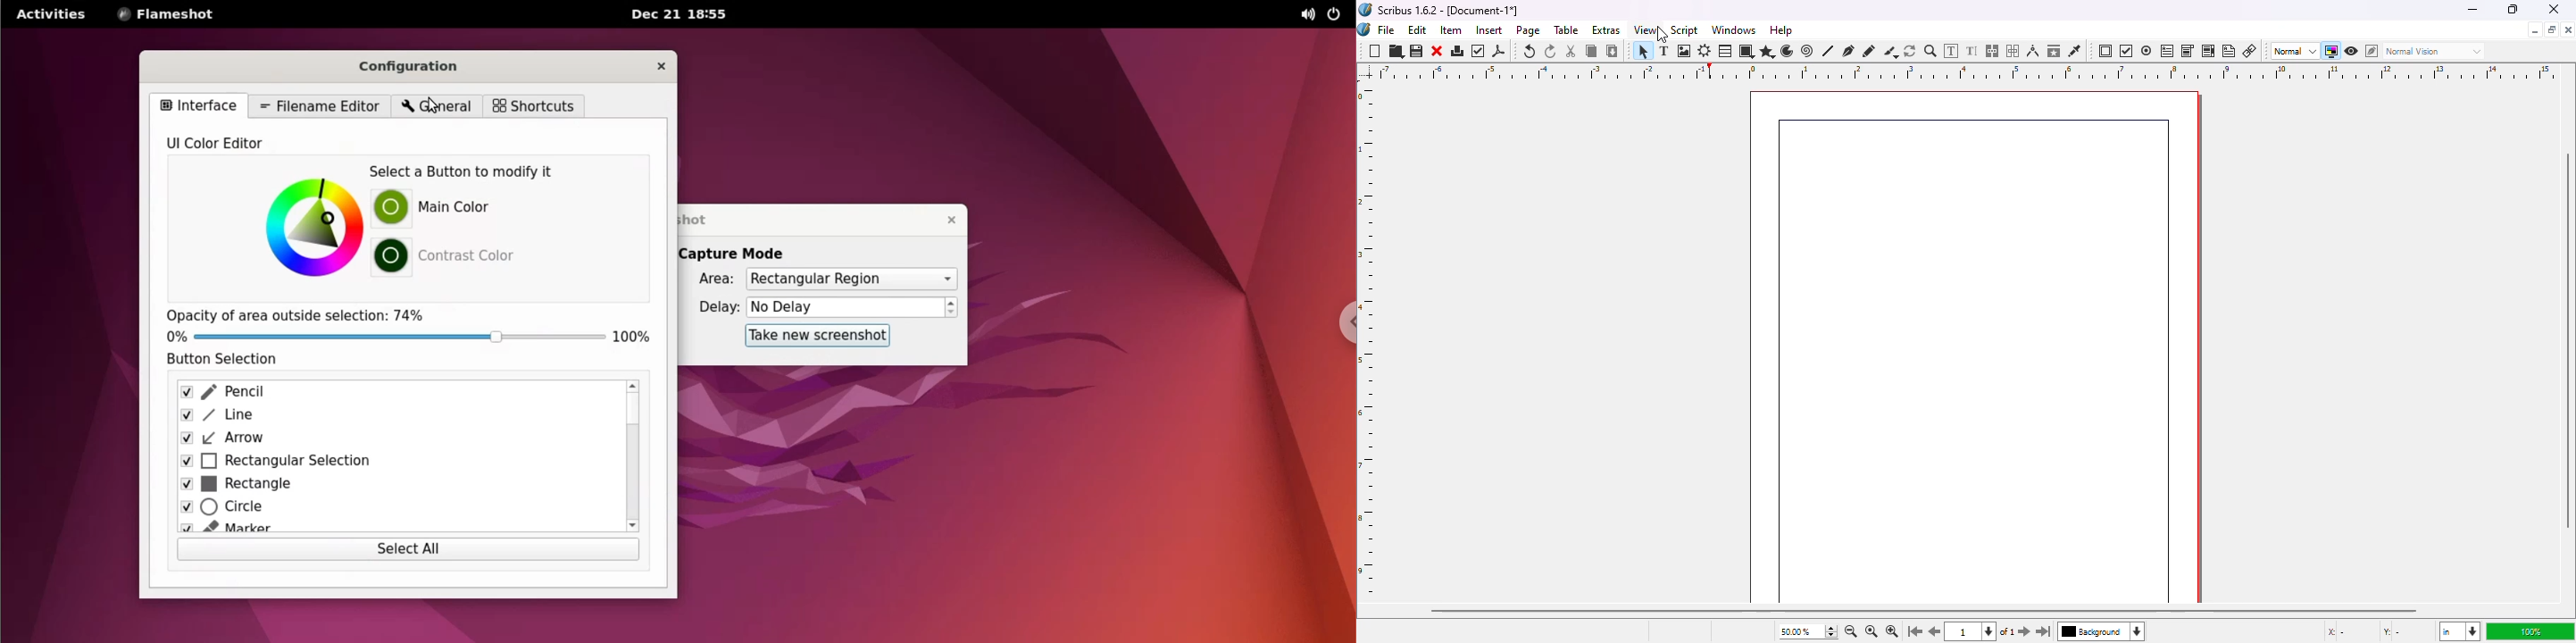 The width and height of the screenshot is (2576, 644). Describe the element at coordinates (2230, 51) in the screenshot. I see `text annotation` at that location.